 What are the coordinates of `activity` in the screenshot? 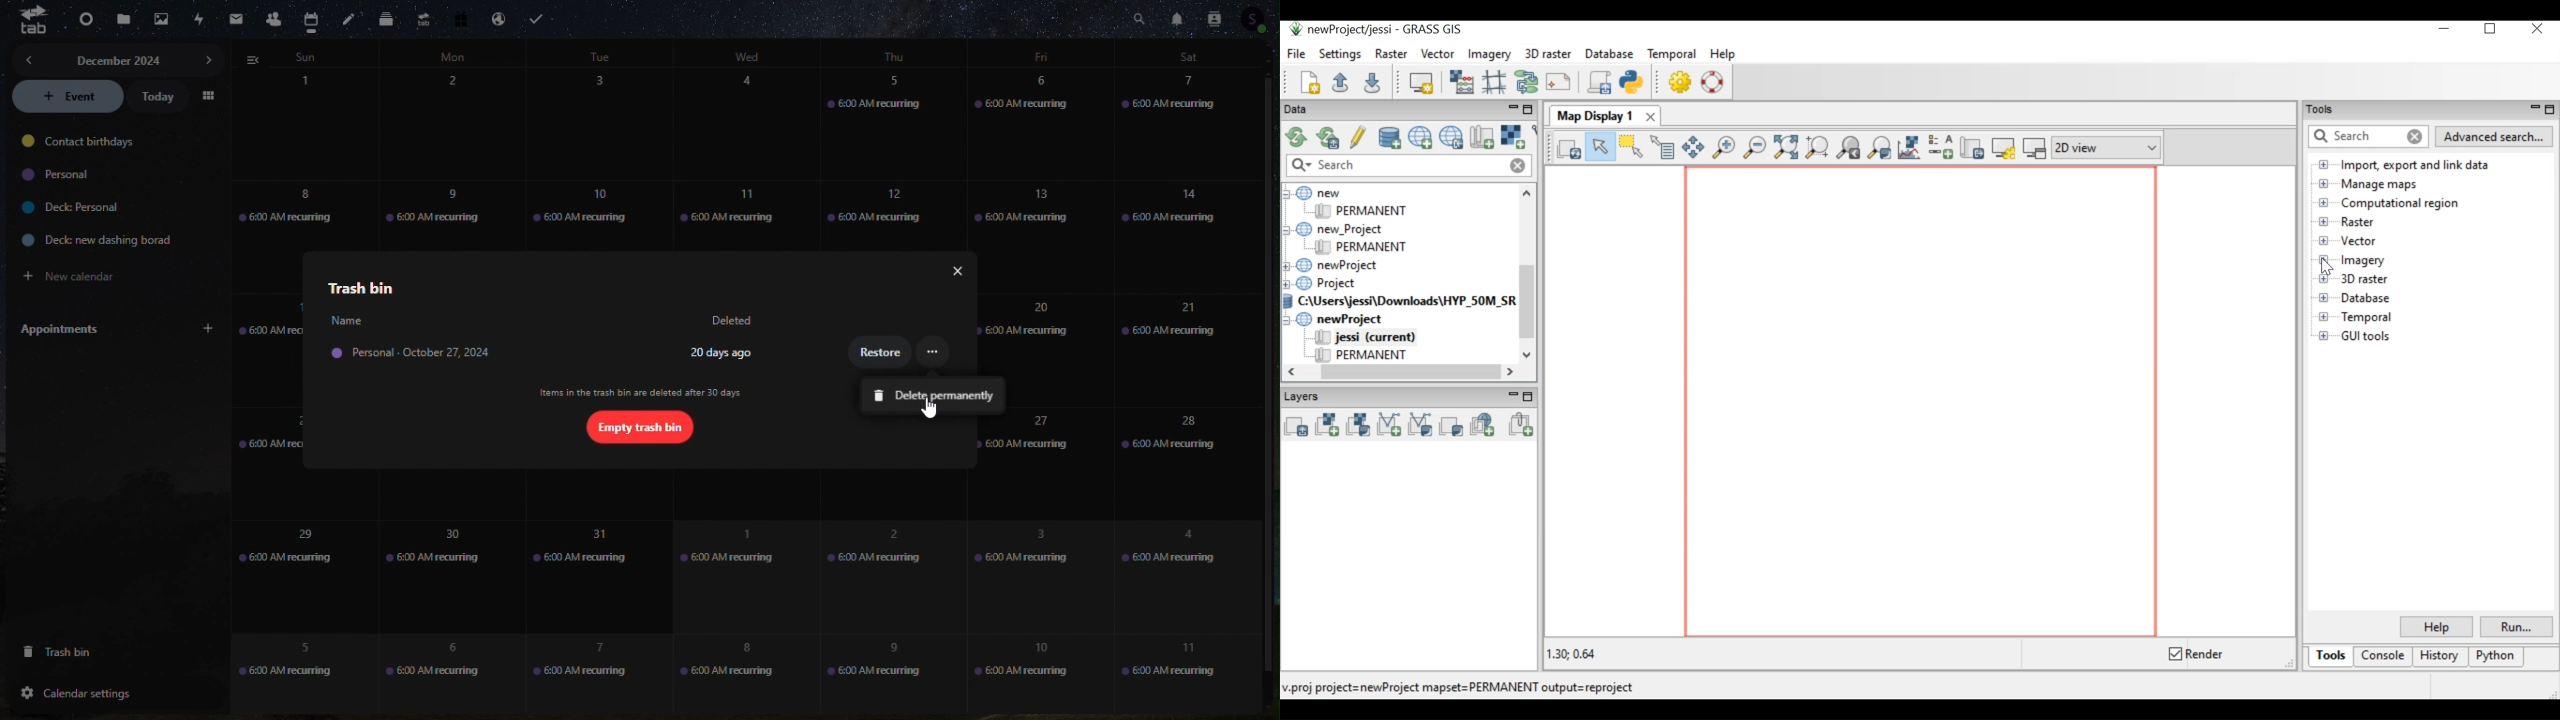 It's located at (198, 20).